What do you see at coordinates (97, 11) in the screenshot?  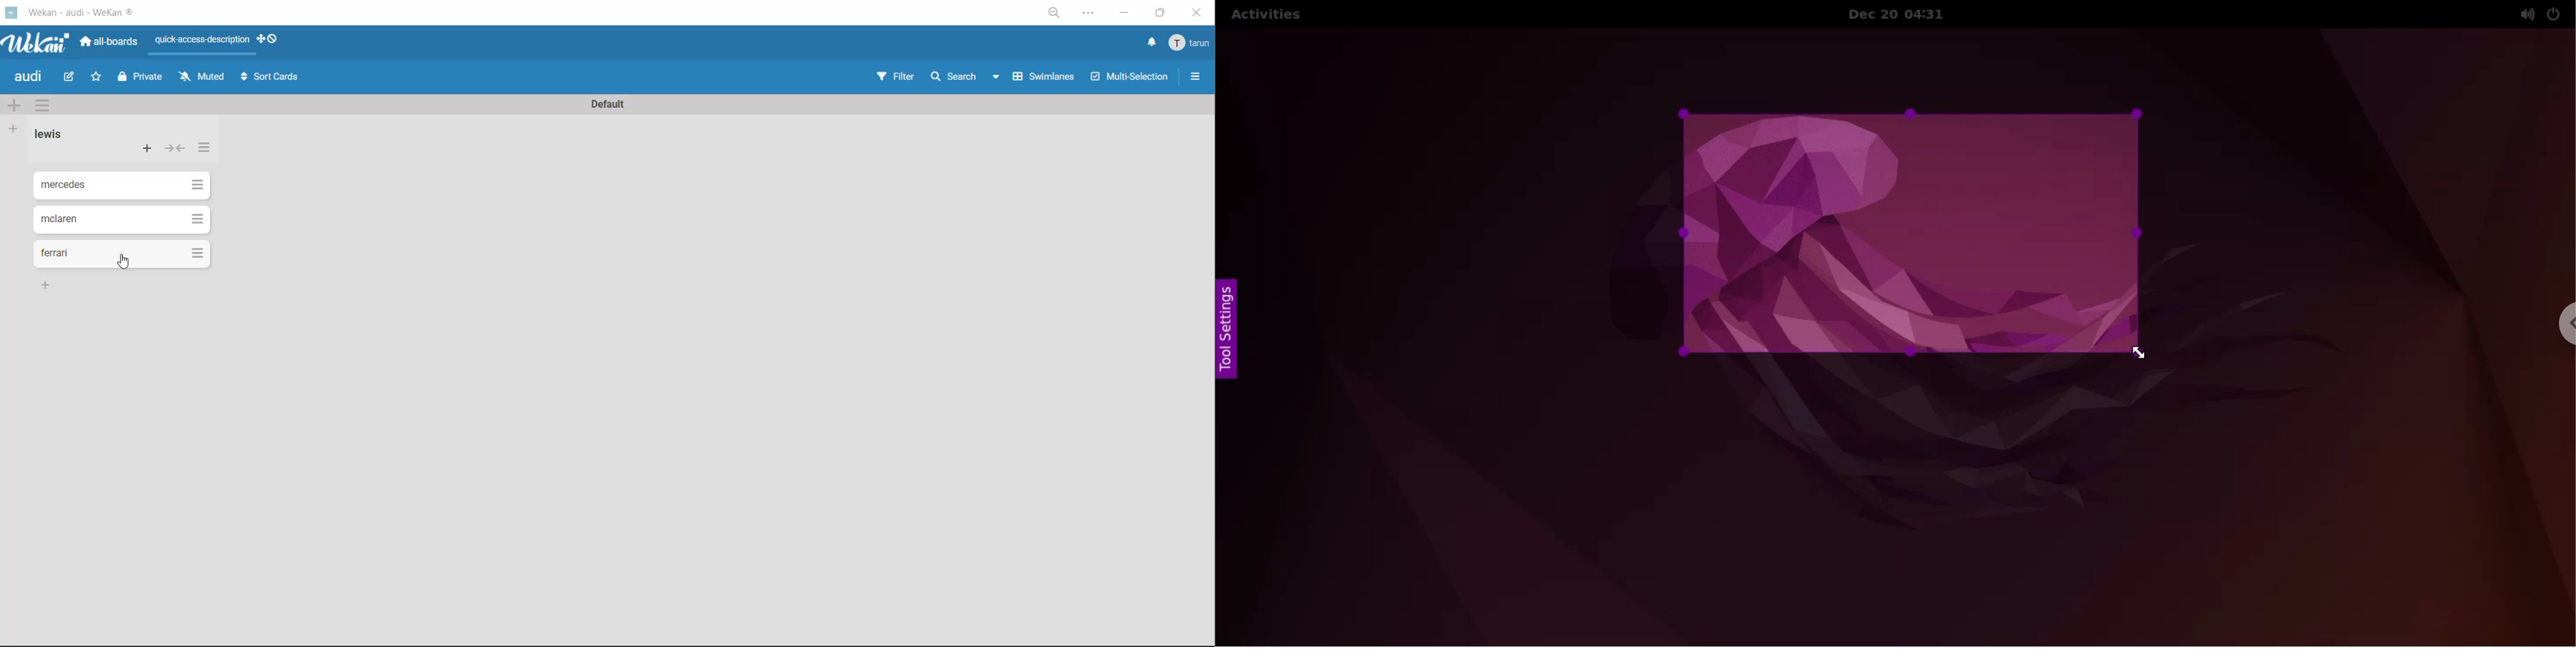 I see `app title` at bounding box center [97, 11].